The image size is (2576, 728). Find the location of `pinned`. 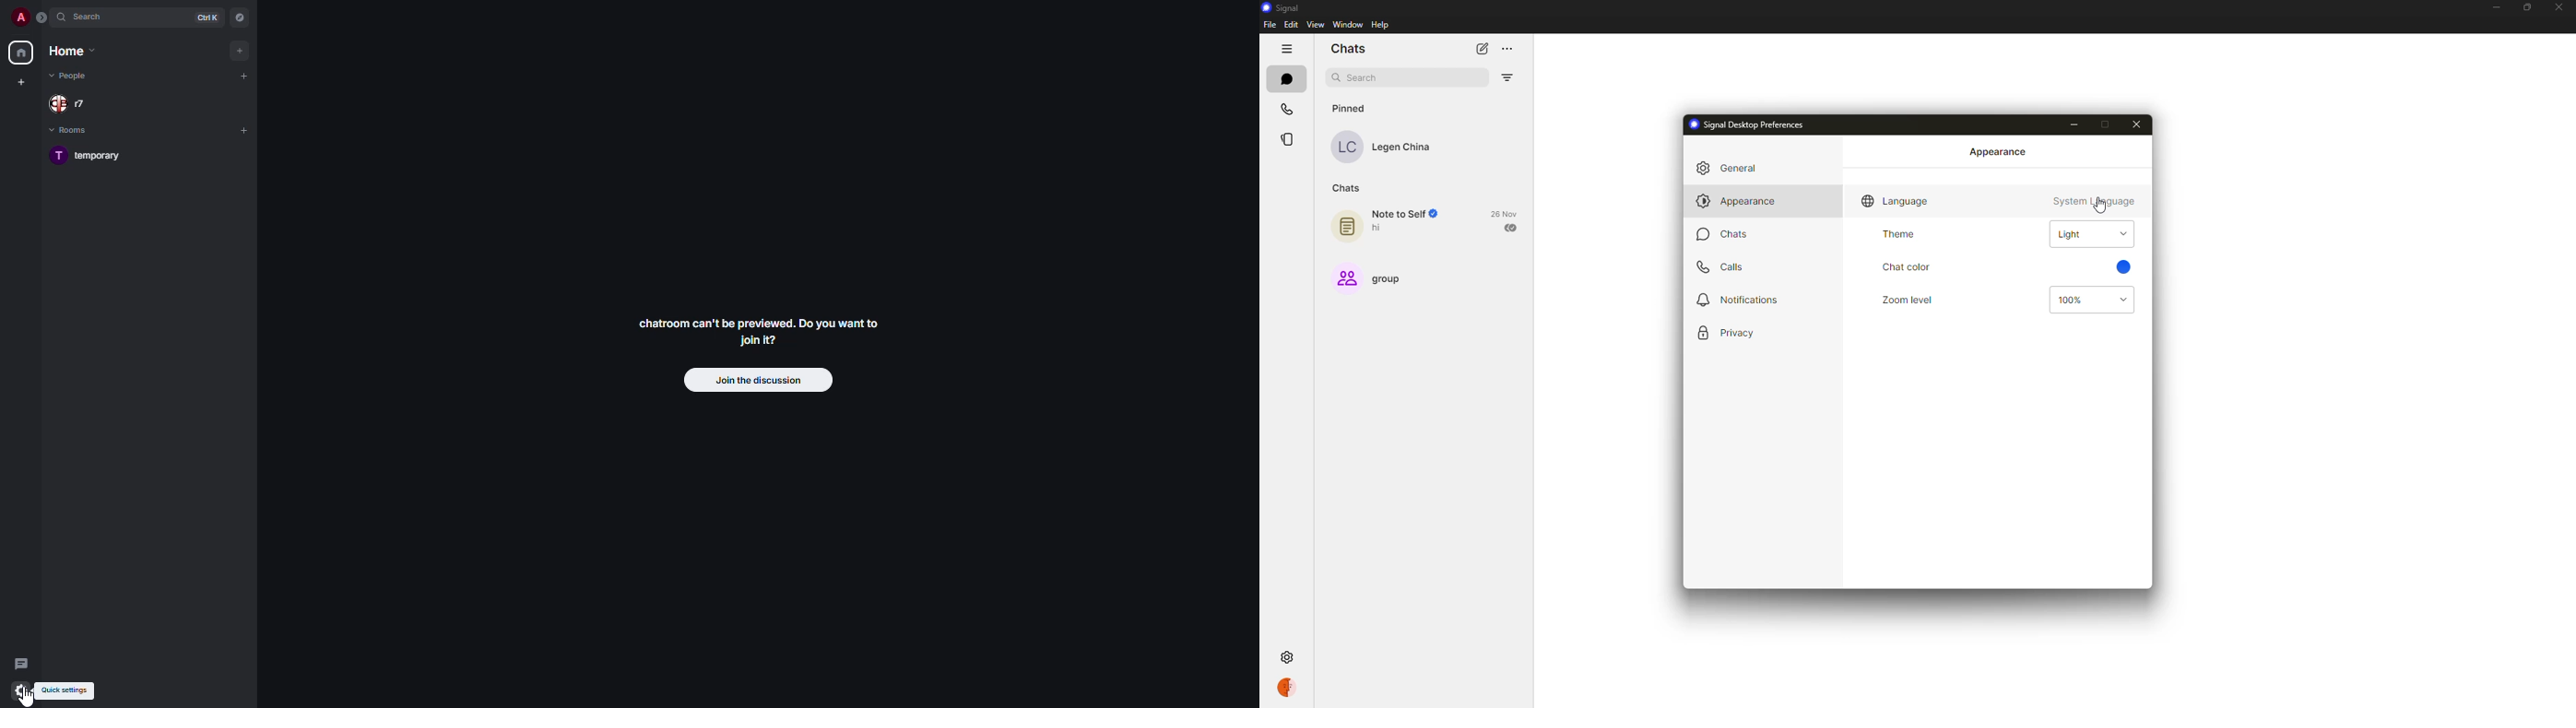

pinned is located at coordinates (1351, 108).